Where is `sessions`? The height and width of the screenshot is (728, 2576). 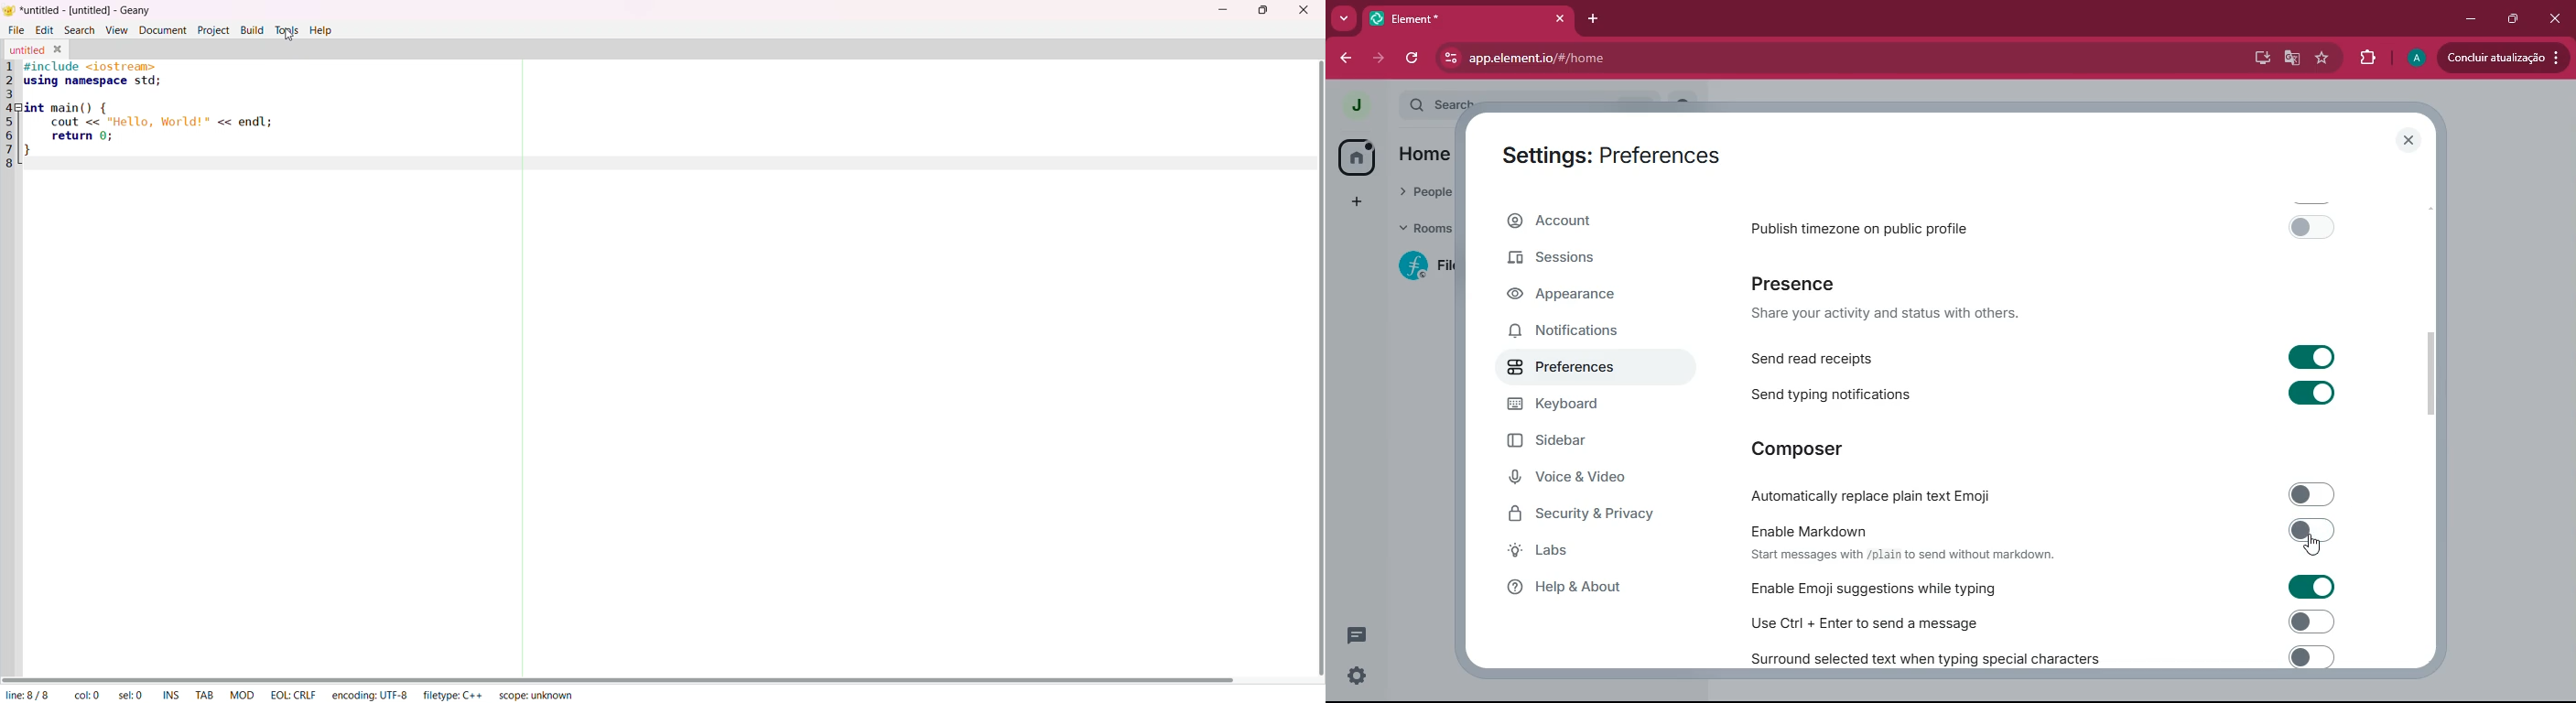 sessions is located at coordinates (1558, 264).